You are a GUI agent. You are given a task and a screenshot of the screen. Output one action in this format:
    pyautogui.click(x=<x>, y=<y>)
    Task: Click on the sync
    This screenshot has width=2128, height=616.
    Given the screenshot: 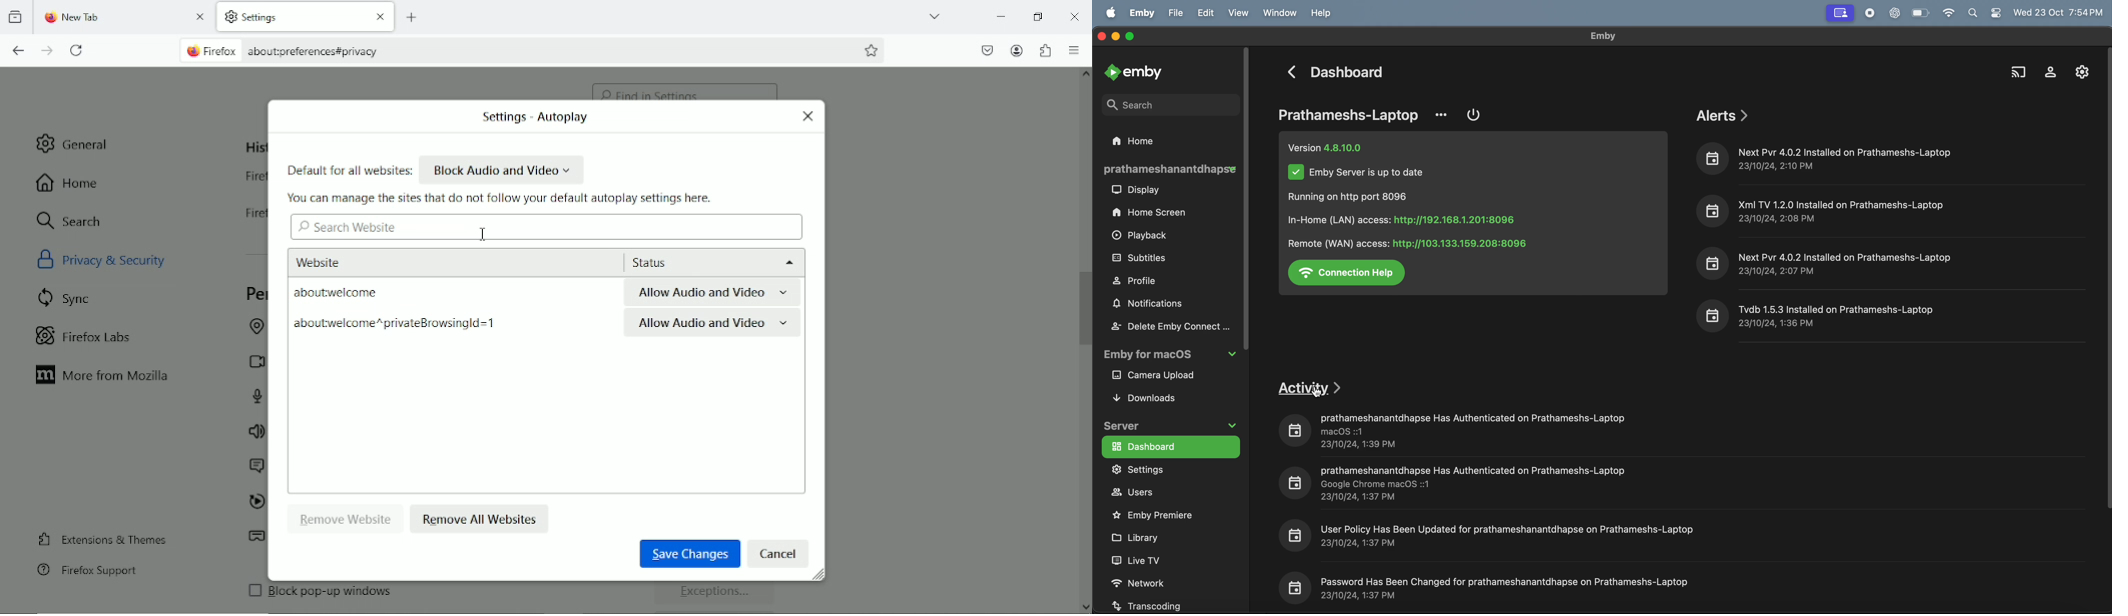 What is the action you would take?
    pyautogui.click(x=66, y=297)
    